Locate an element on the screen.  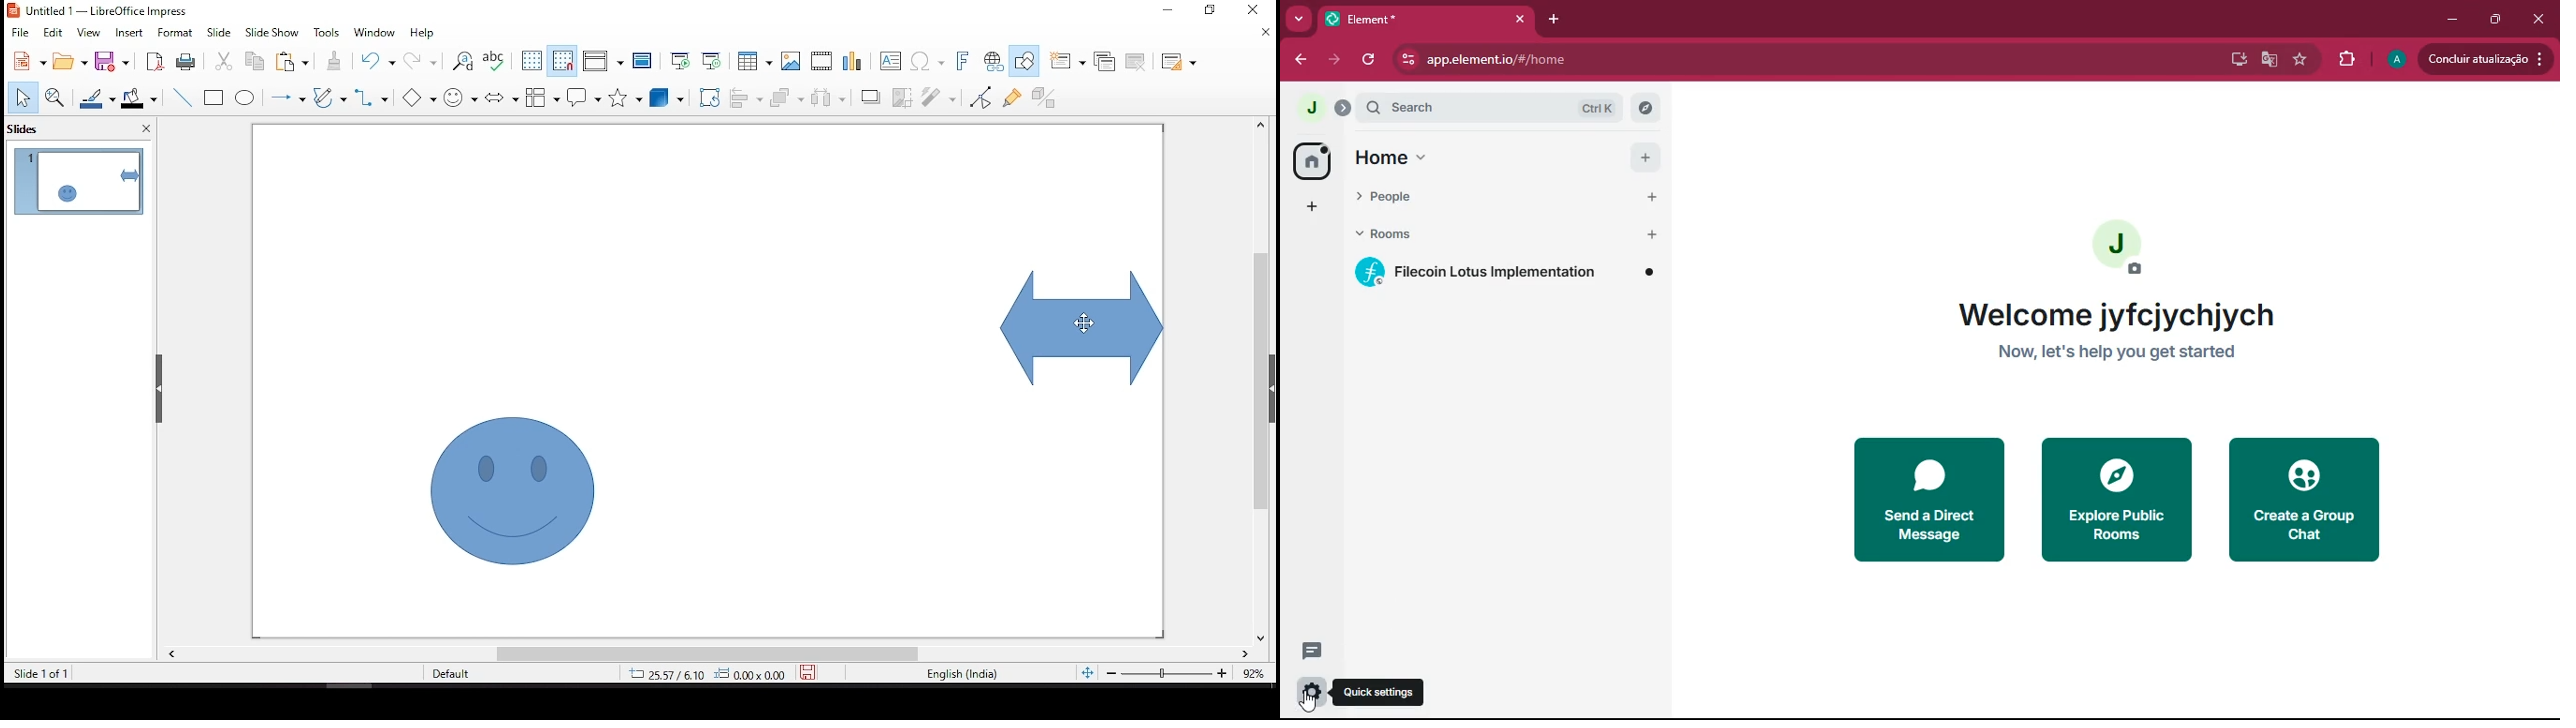
curves and polygons is located at coordinates (330, 99).